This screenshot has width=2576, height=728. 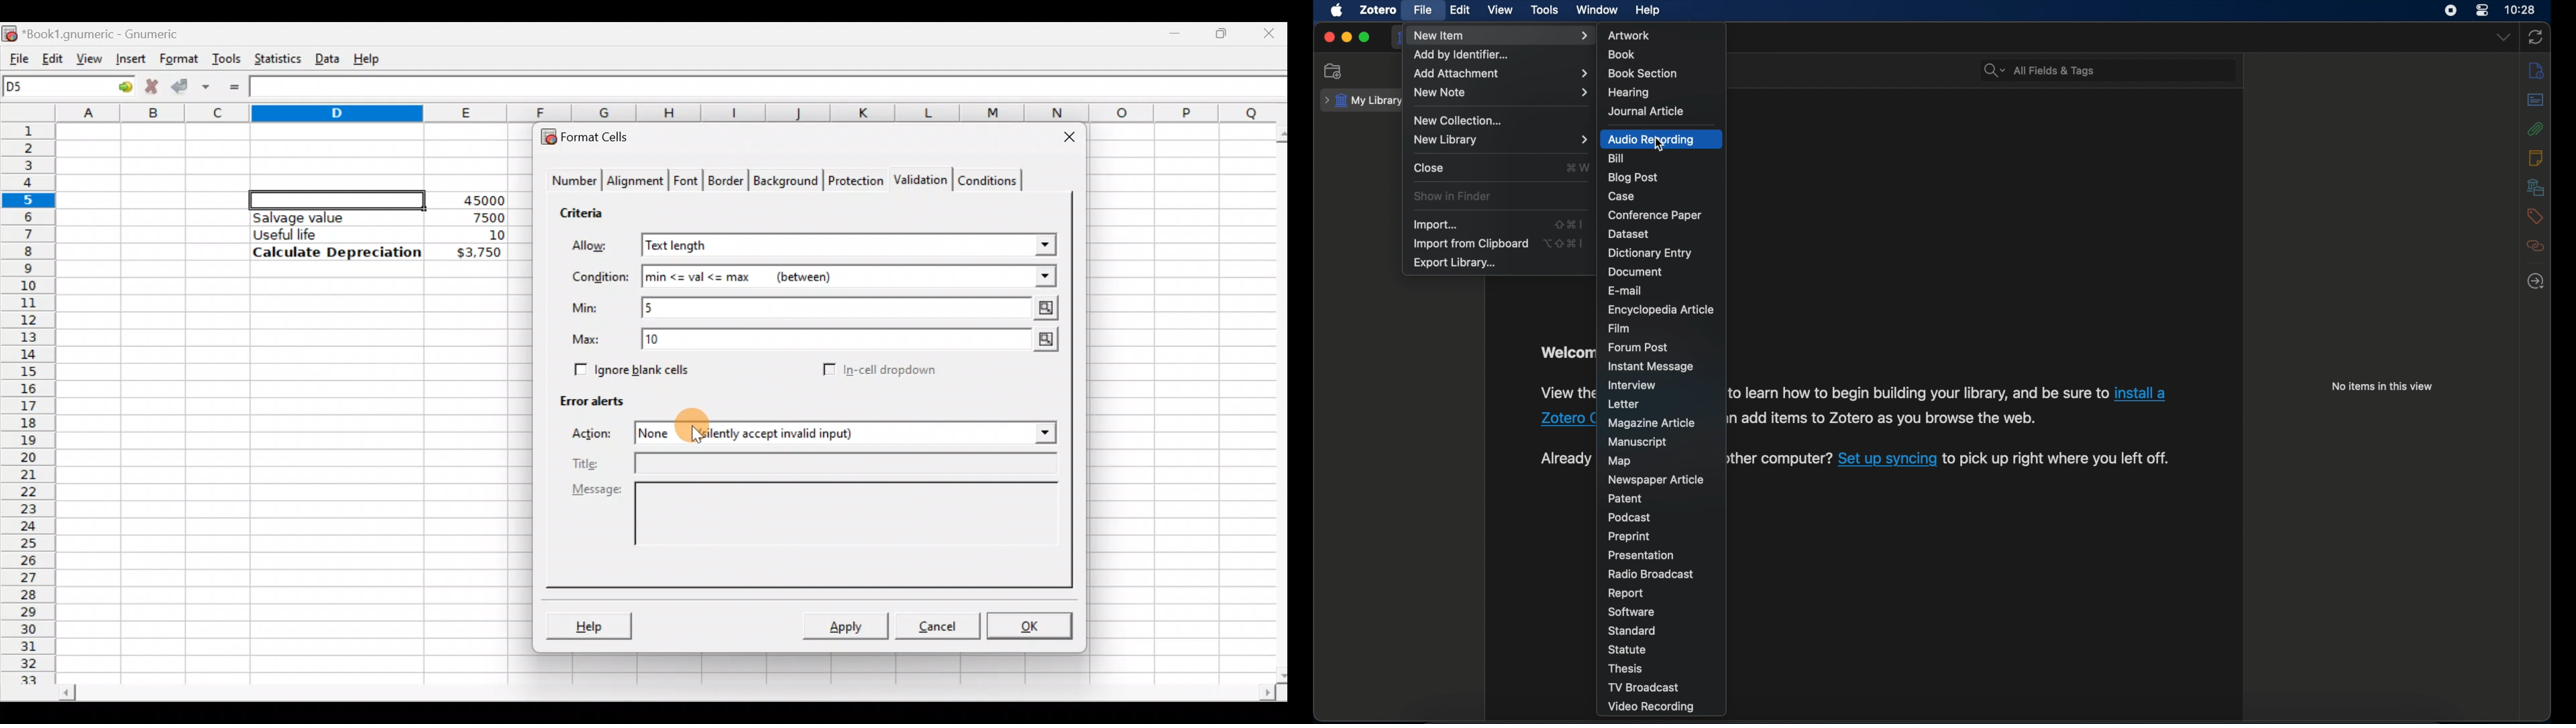 What do you see at coordinates (15, 56) in the screenshot?
I see `File` at bounding box center [15, 56].